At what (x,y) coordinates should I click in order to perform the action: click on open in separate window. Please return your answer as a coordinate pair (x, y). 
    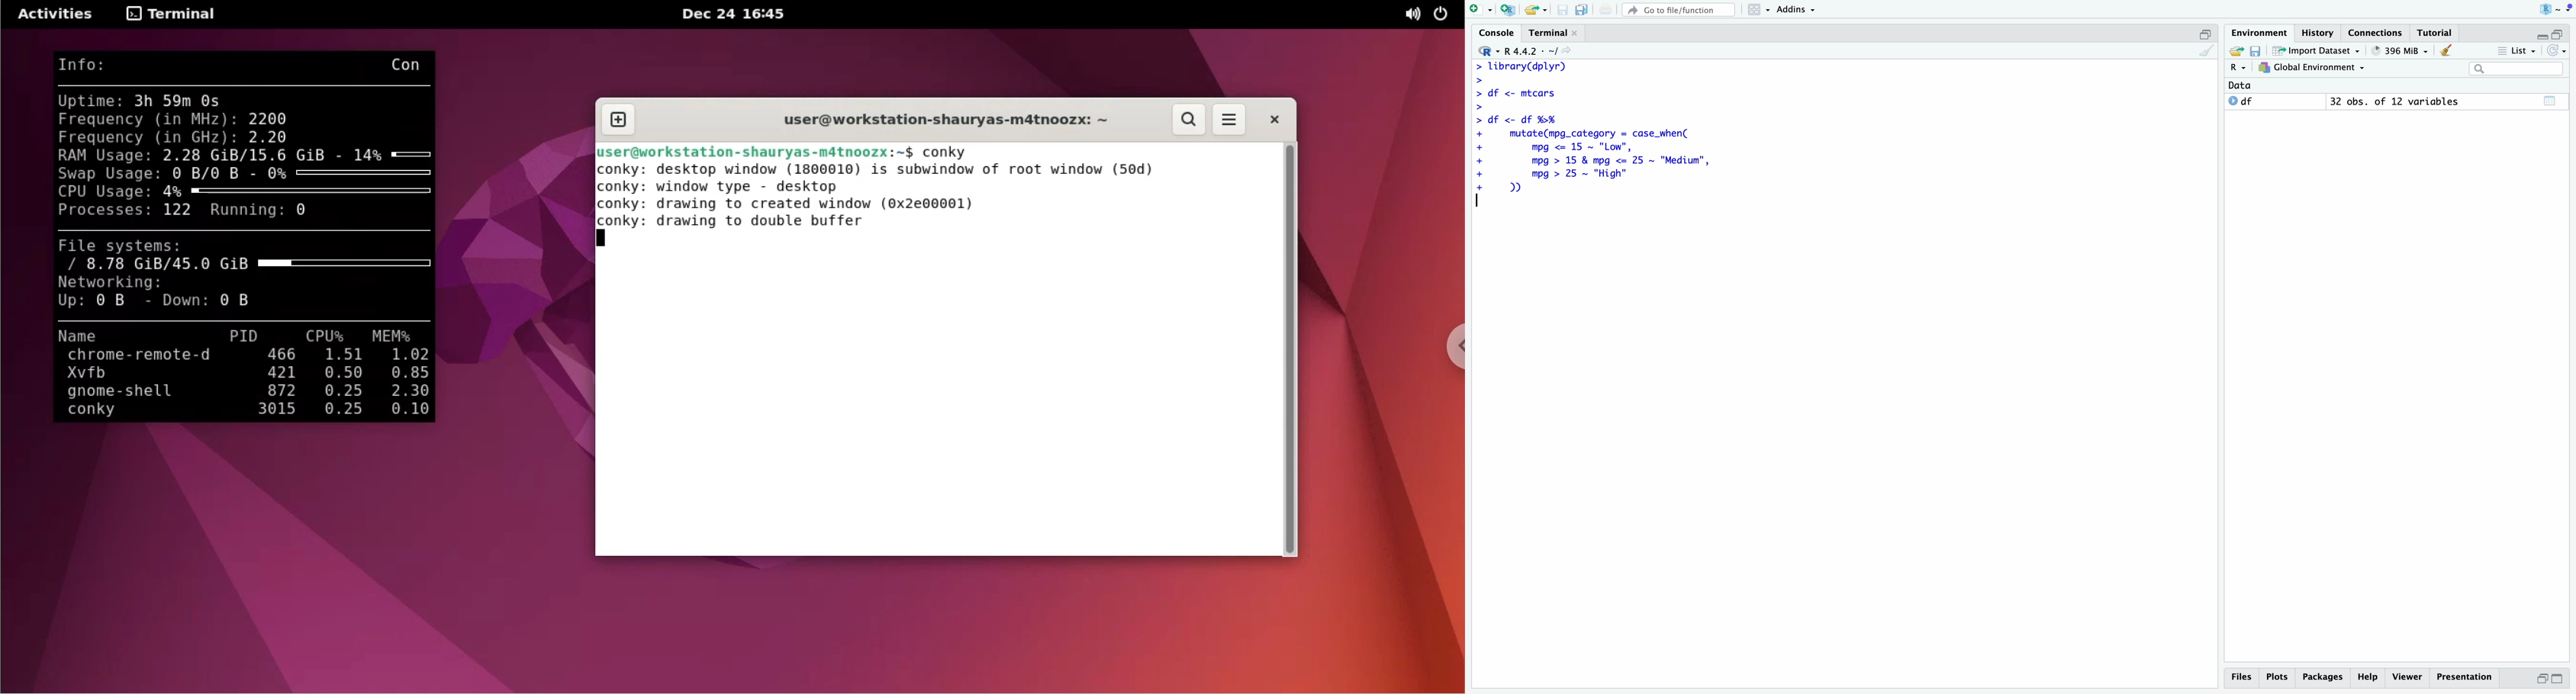
    Looking at the image, I should click on (2542, 679).